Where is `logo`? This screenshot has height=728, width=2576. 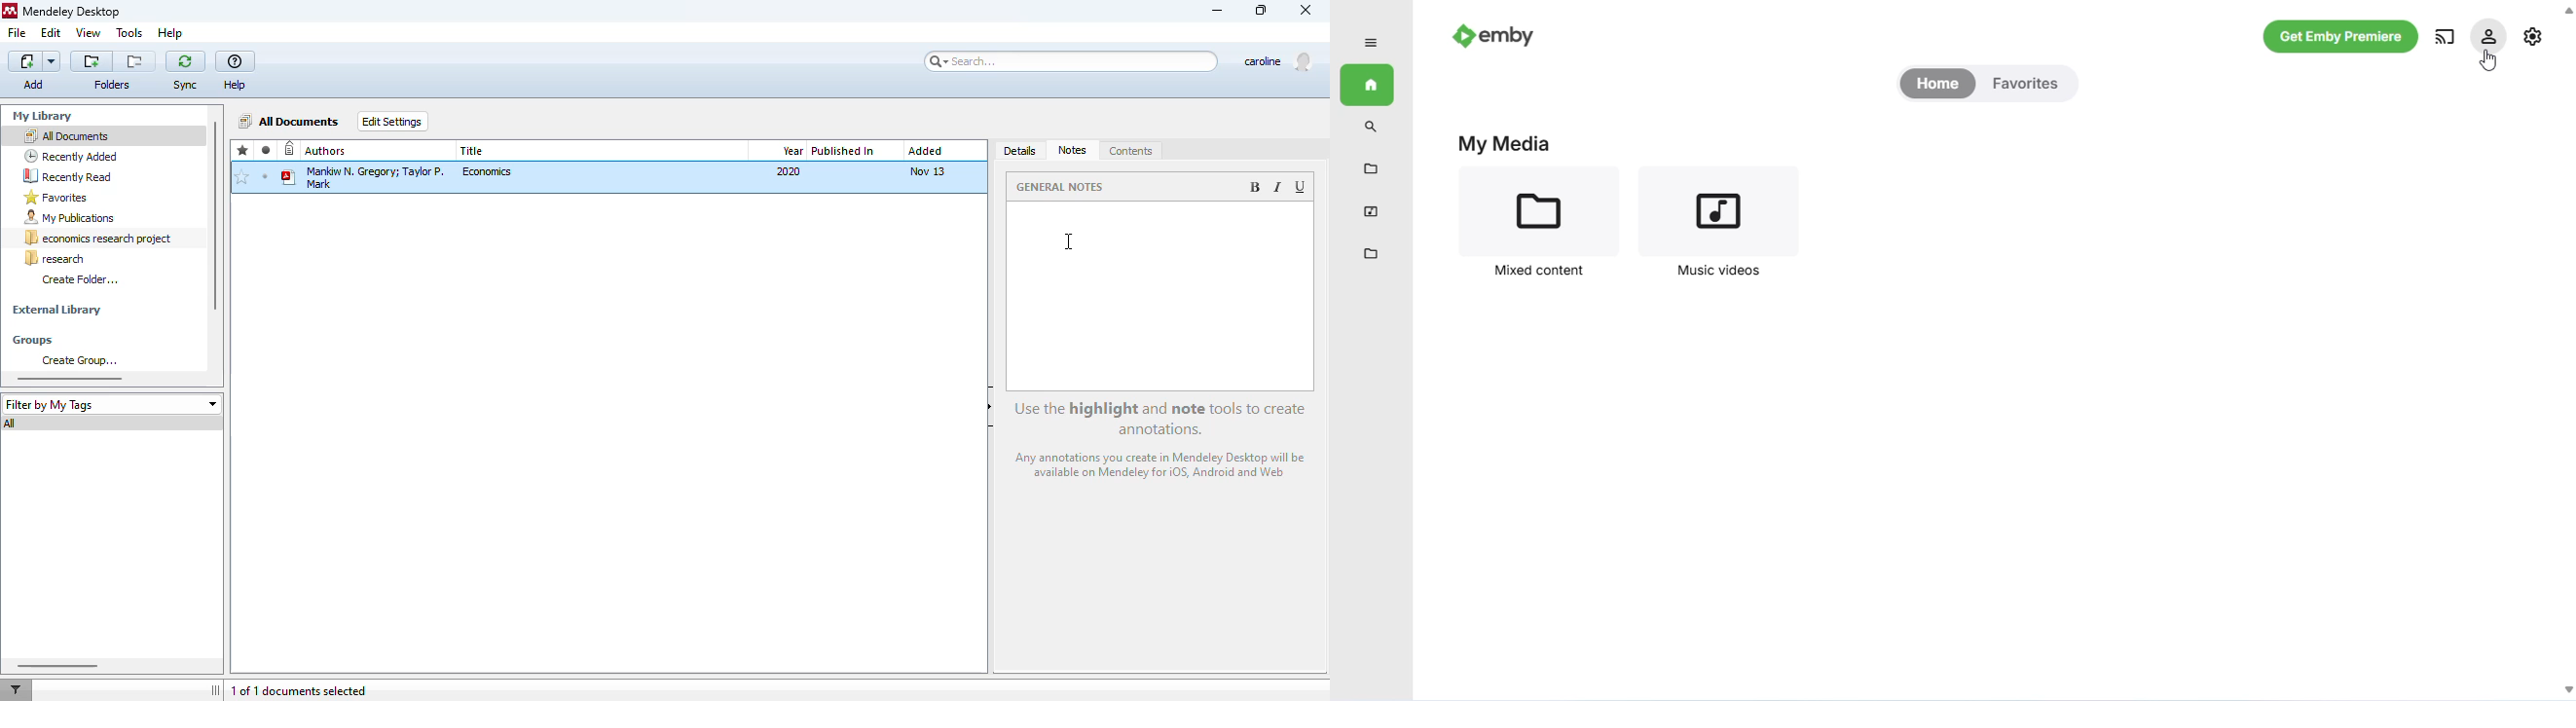 logo is located at coordinates (10, 11).